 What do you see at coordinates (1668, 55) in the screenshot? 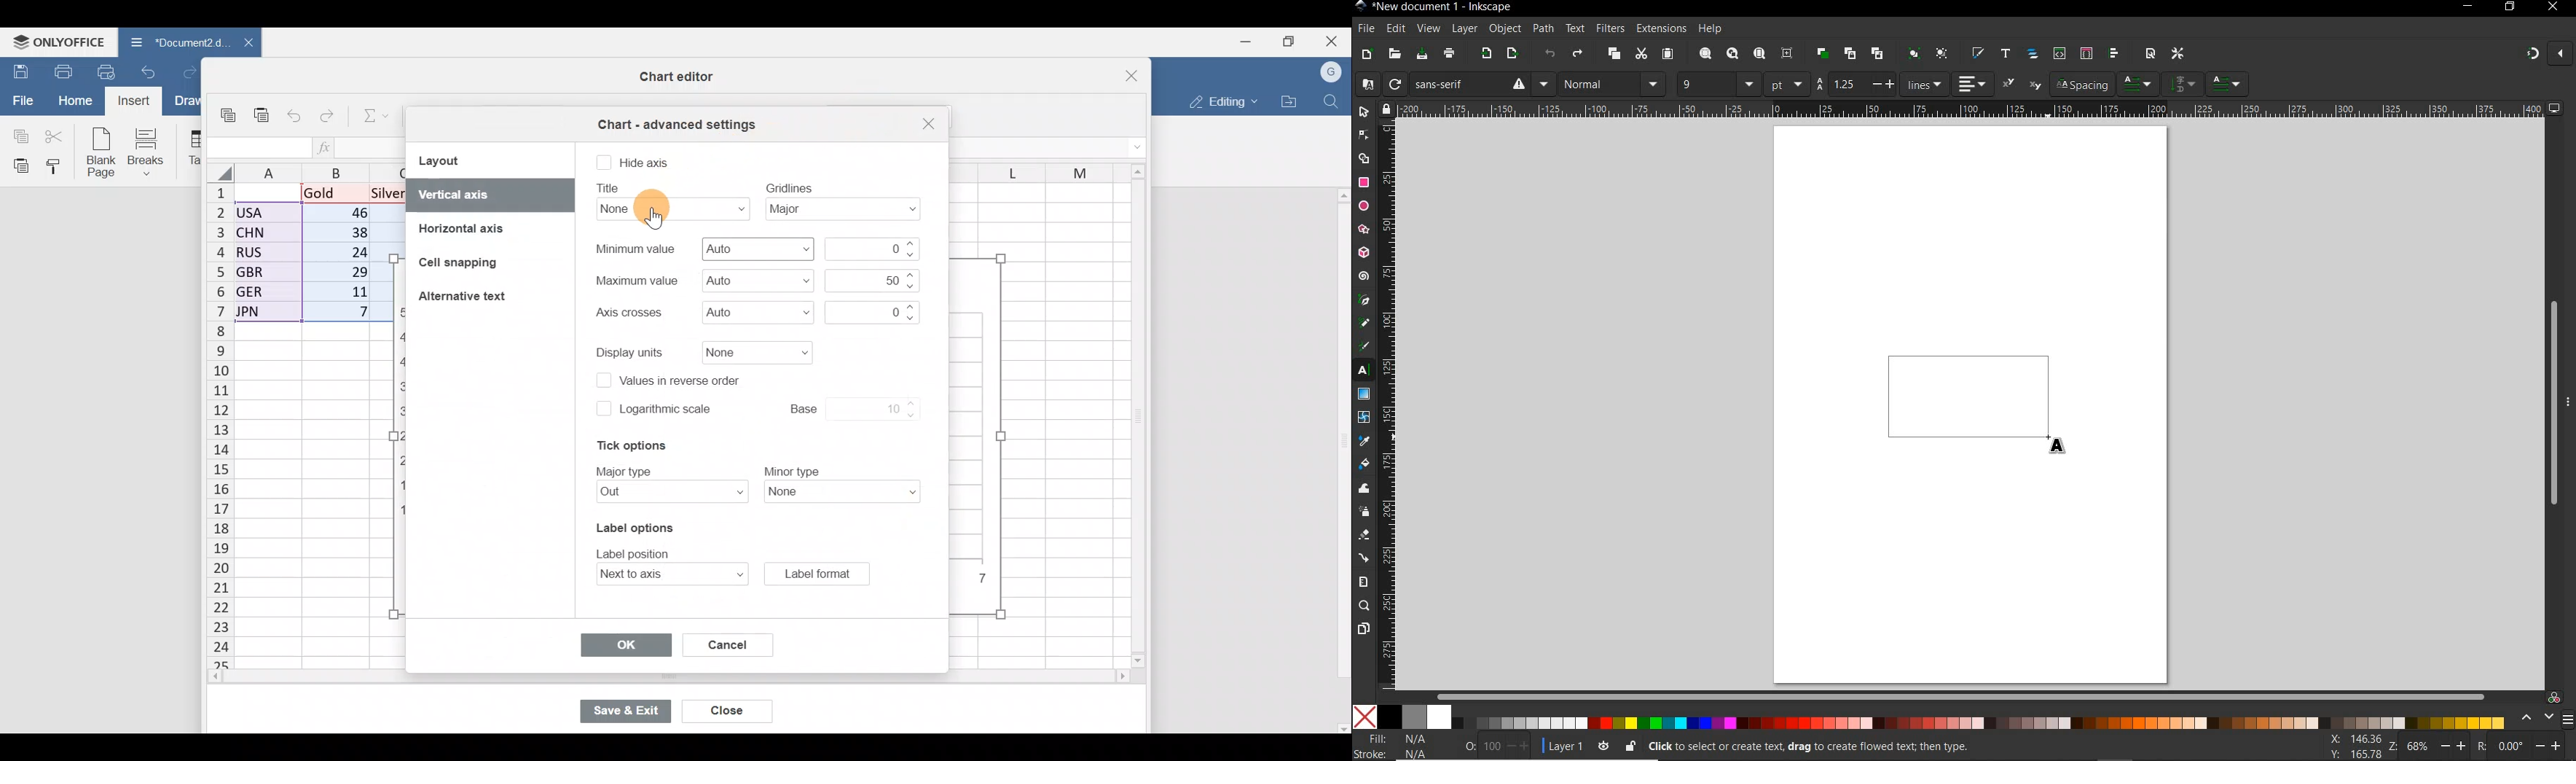
I see `paste` at bounding box center [1668, 55].